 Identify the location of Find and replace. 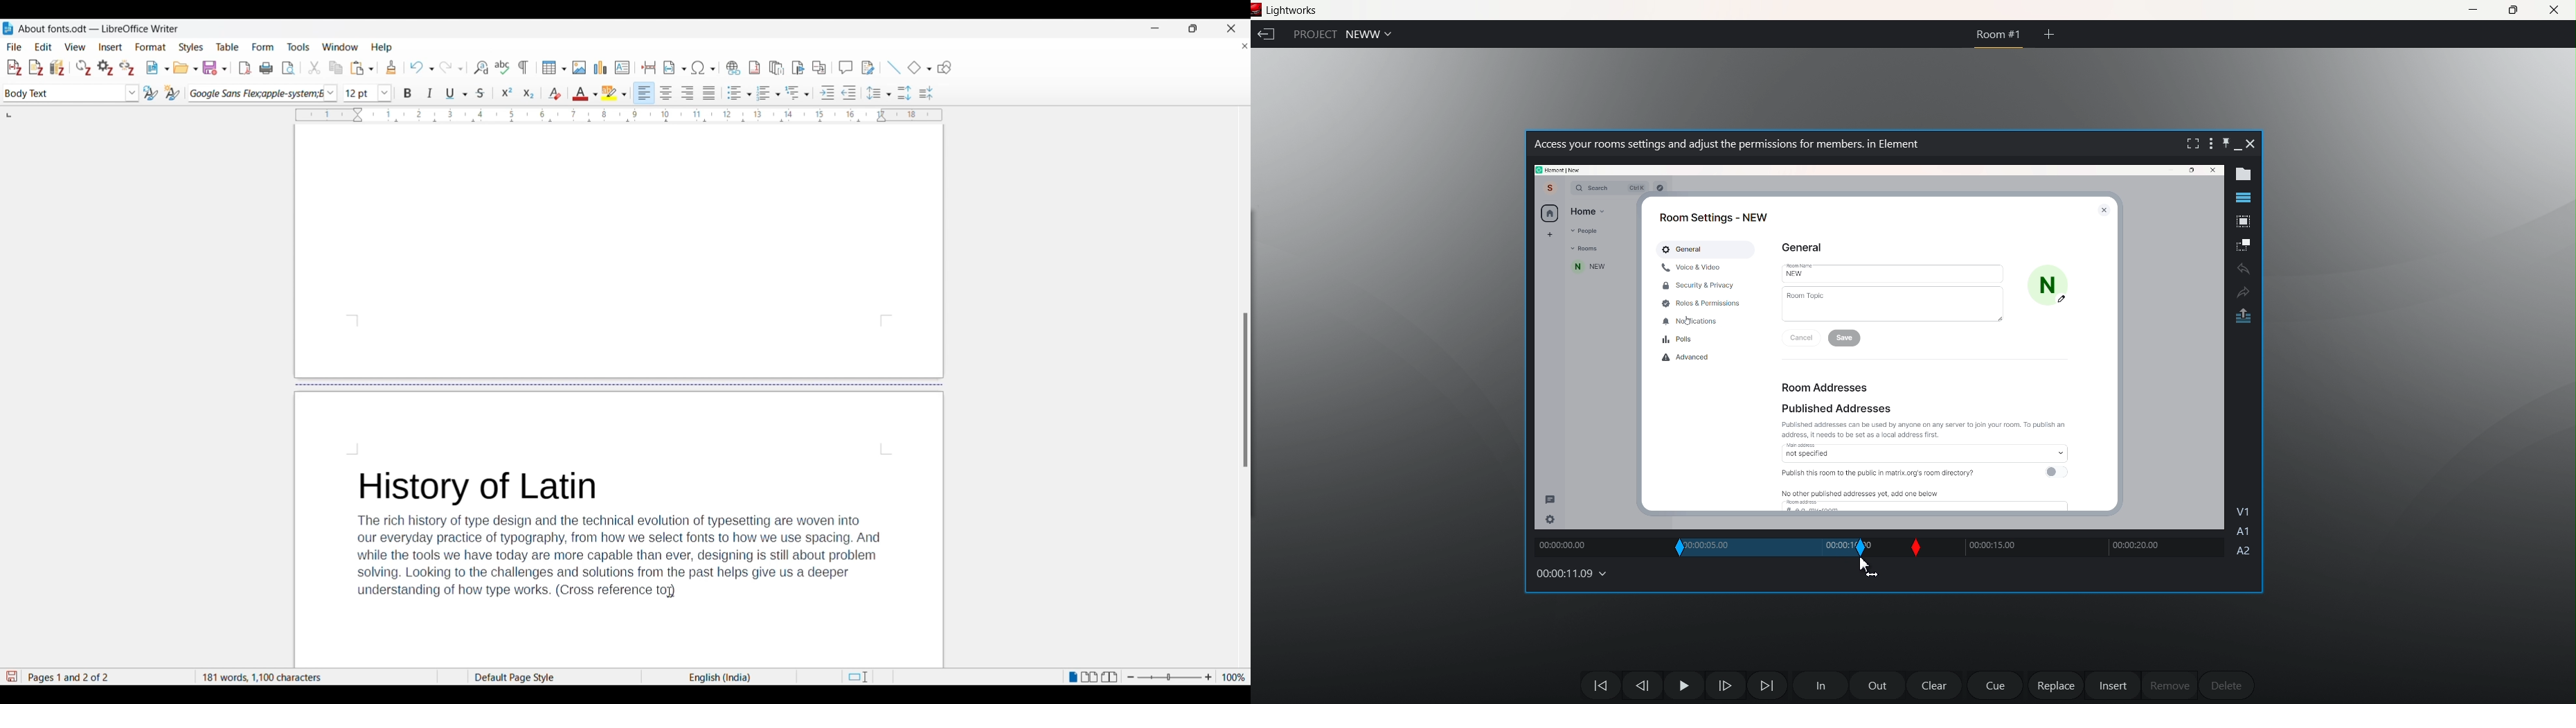
(481, 67).